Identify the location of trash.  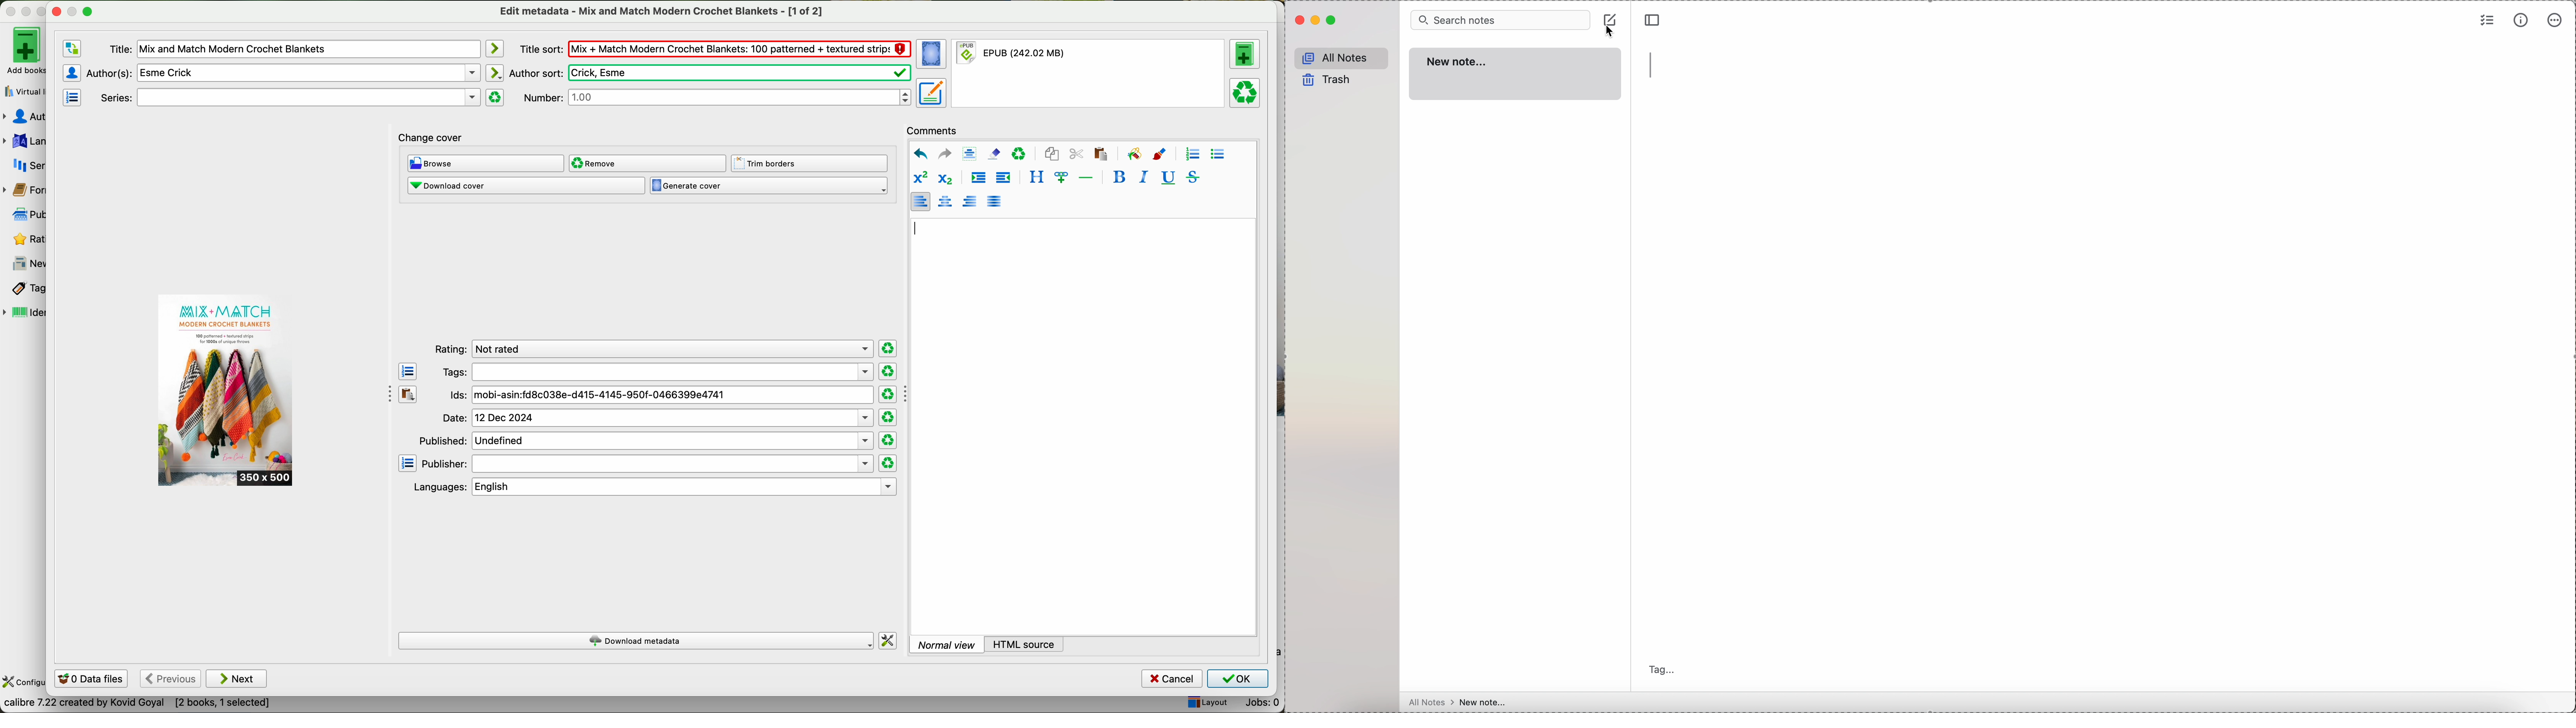
(1327, 80).